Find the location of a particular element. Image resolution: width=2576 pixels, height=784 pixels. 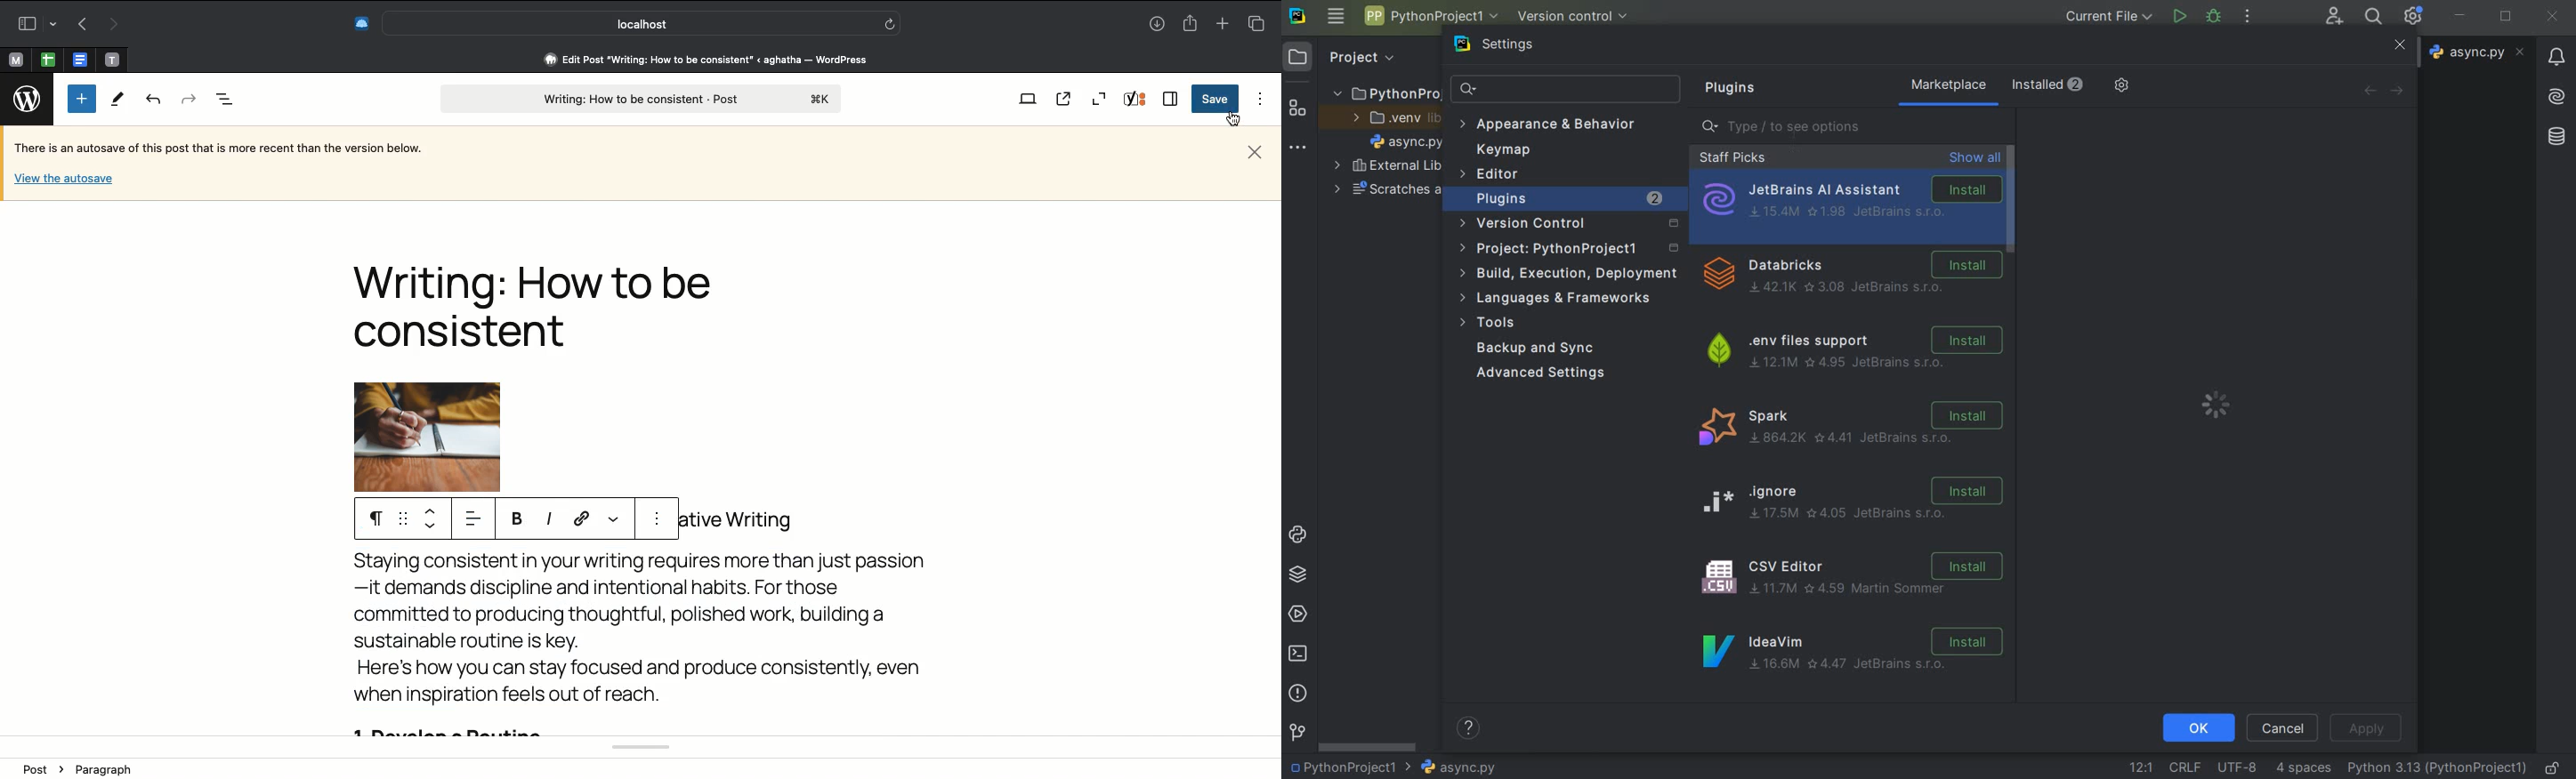

search settings is located at coordinates (1567, 90).